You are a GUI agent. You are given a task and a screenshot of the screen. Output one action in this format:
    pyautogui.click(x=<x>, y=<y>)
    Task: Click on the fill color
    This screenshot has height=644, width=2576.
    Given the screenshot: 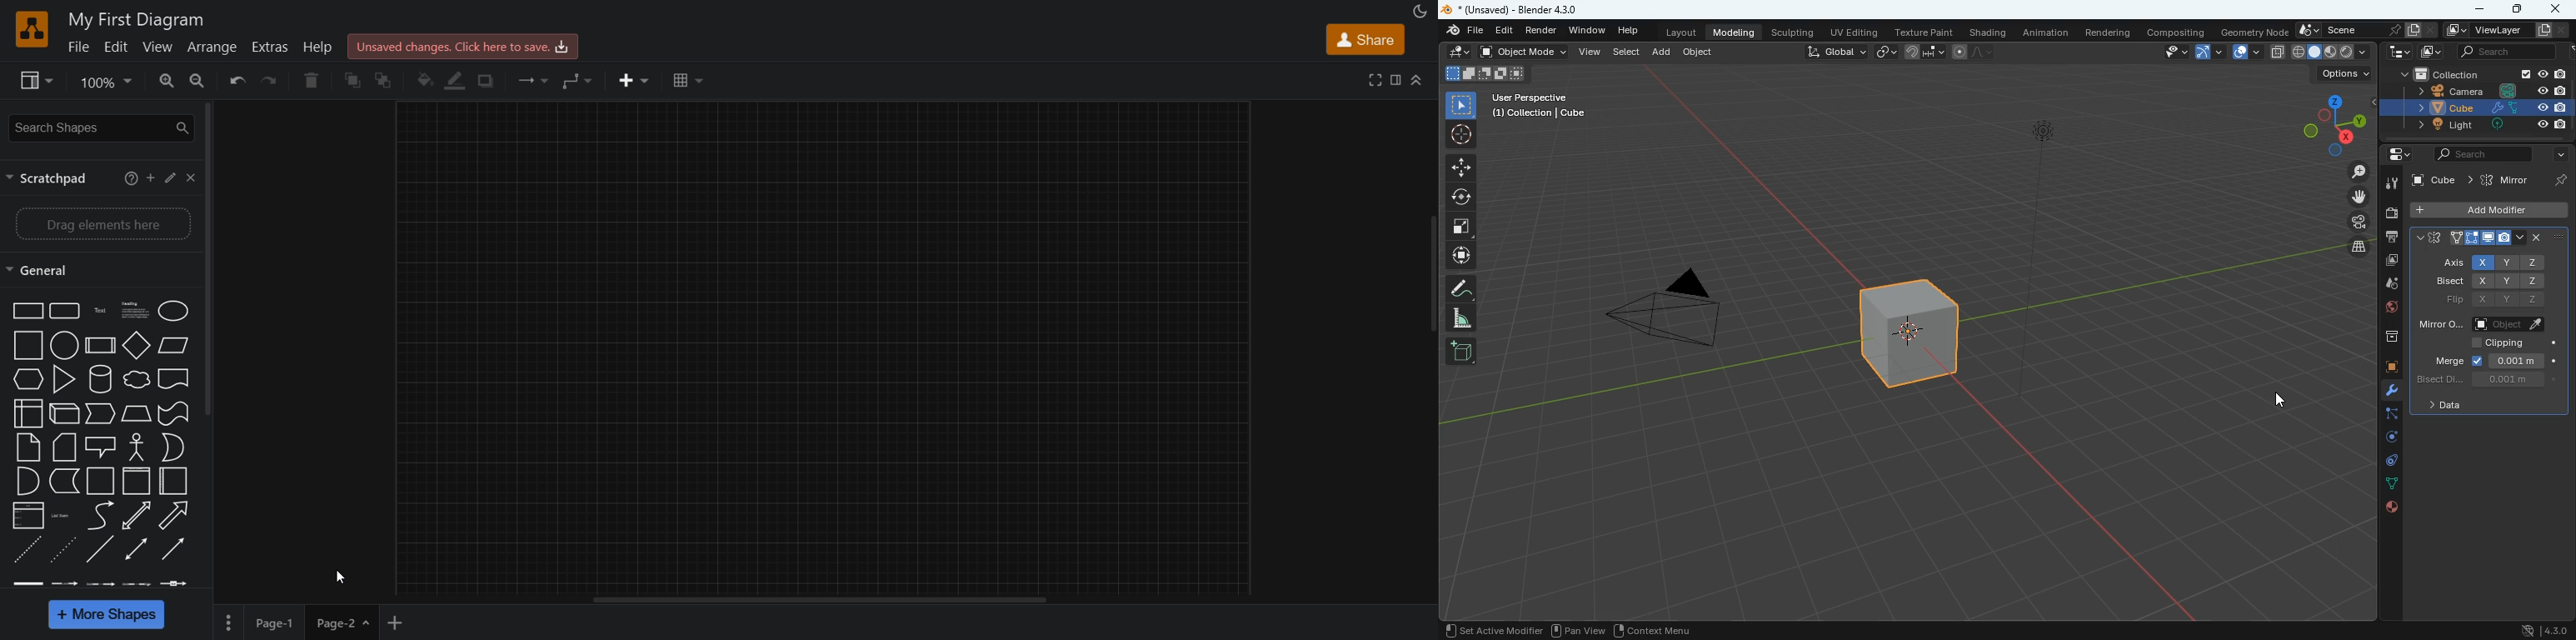 What is the action you would take?
    pyautogui.click(x=425, y=79)
    